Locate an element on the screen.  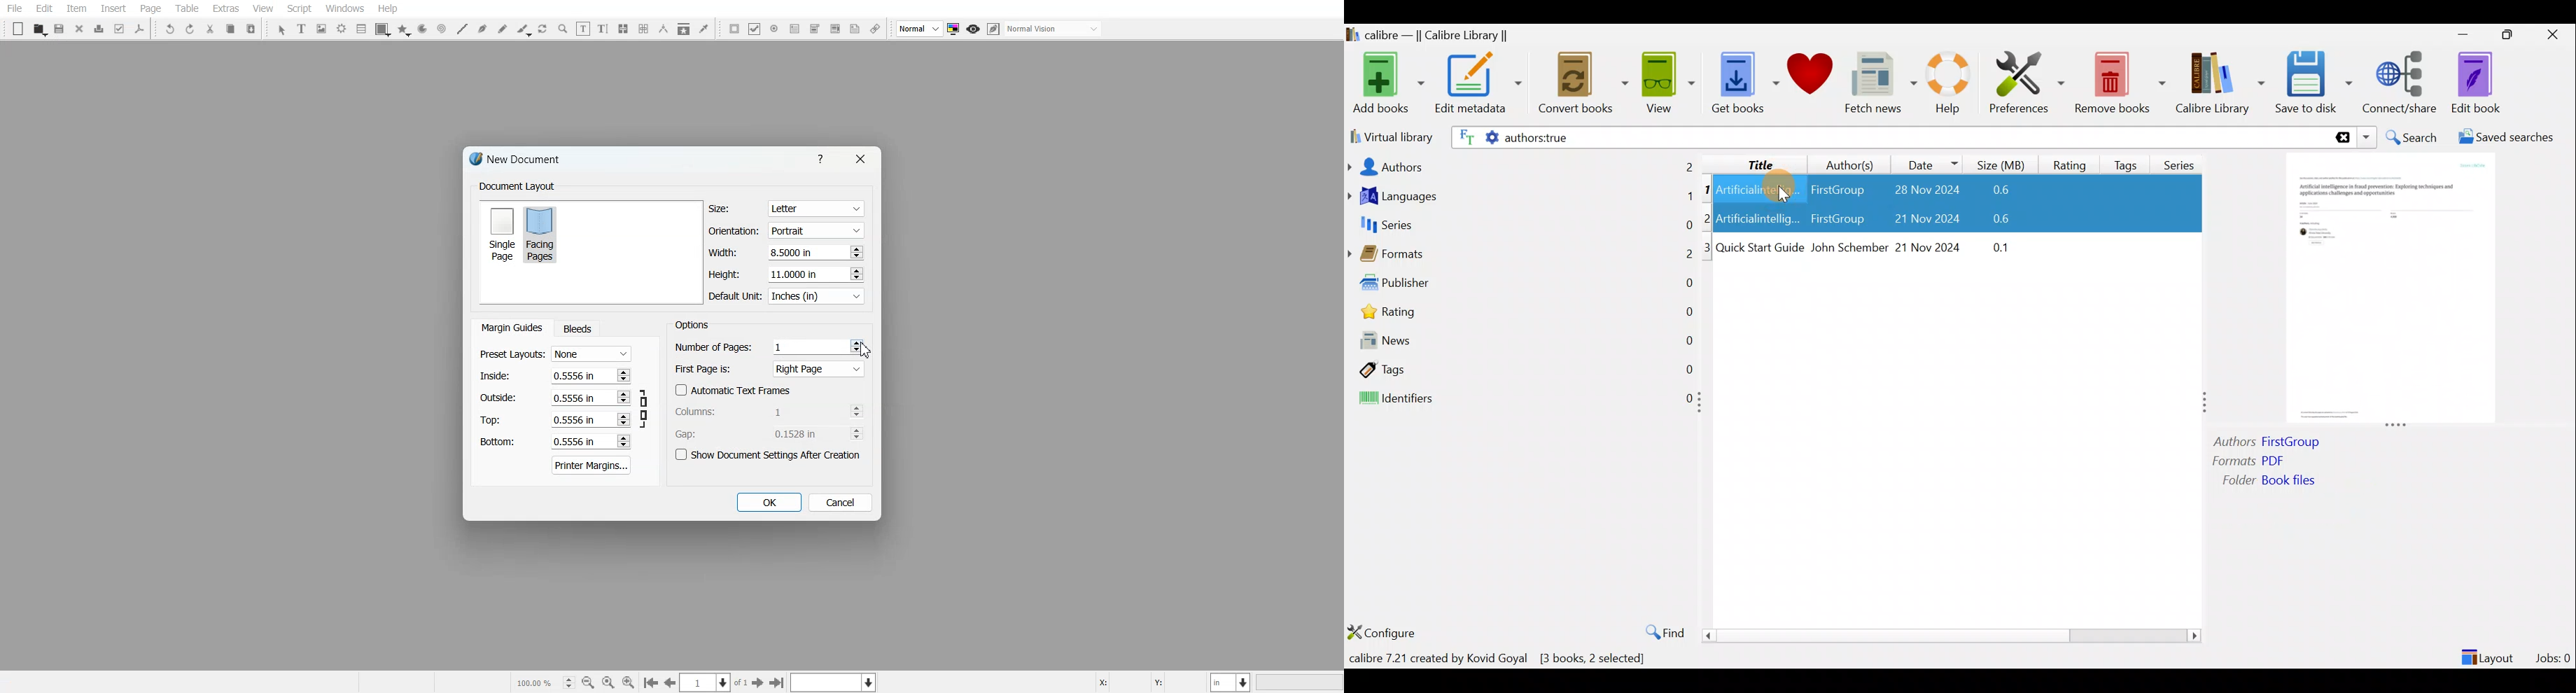
Automatic Text Frames is located at coordinates (734, 390).